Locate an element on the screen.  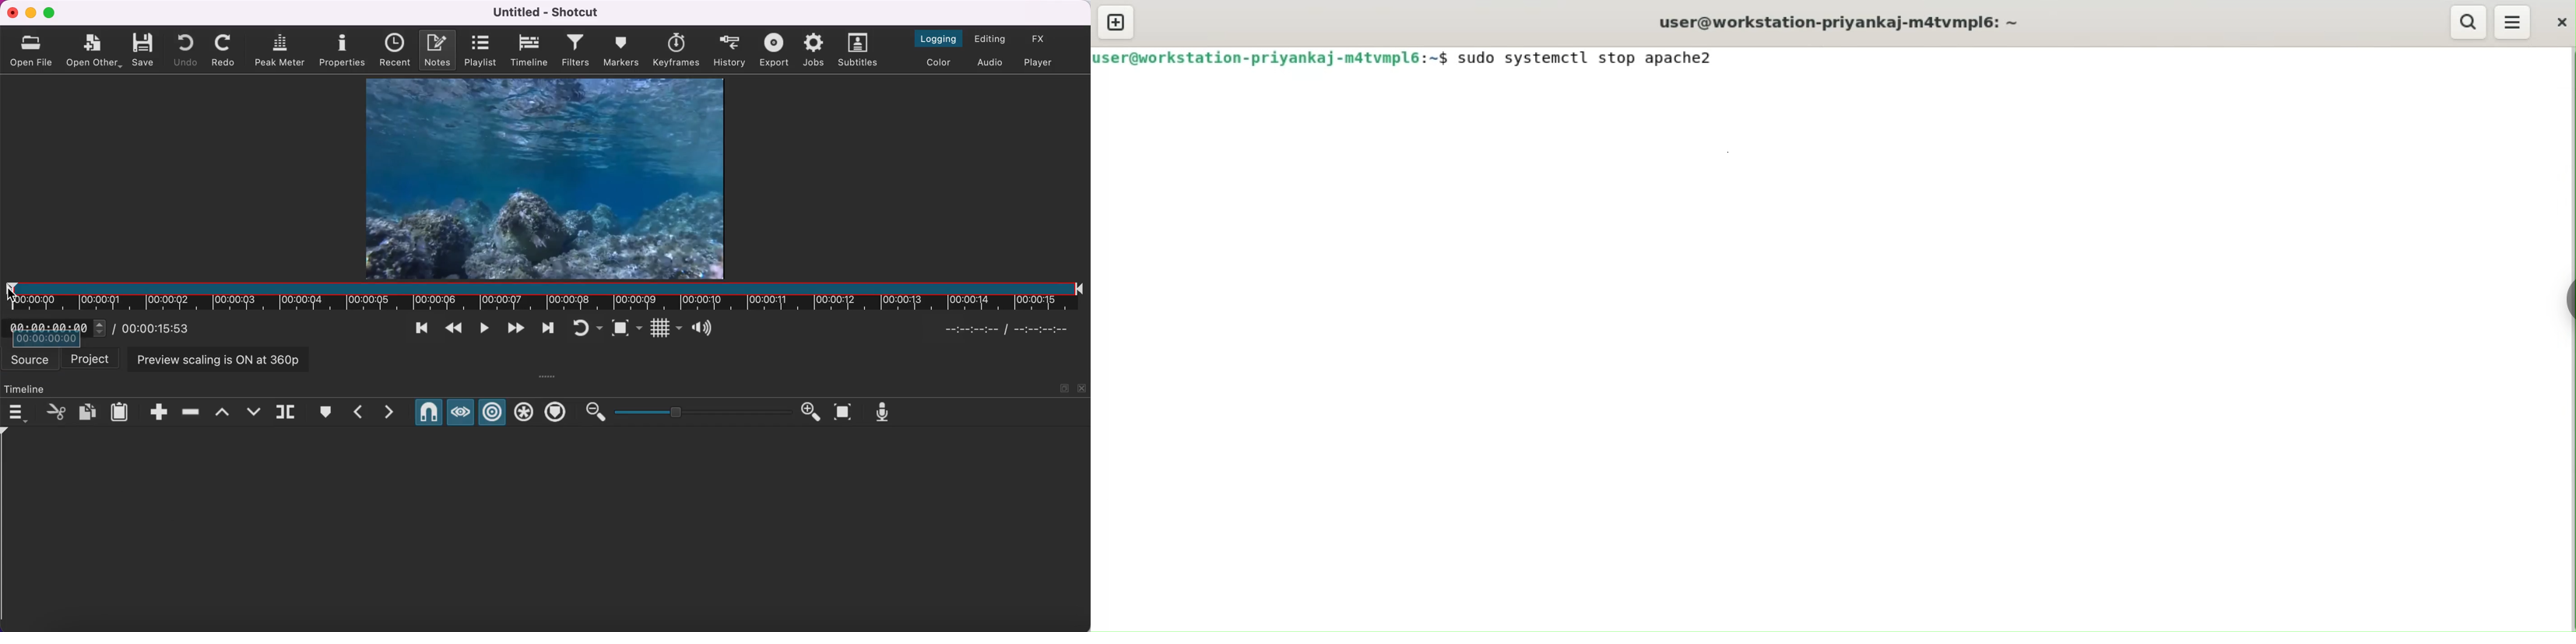
next marker is located at coordinates (391, 413).